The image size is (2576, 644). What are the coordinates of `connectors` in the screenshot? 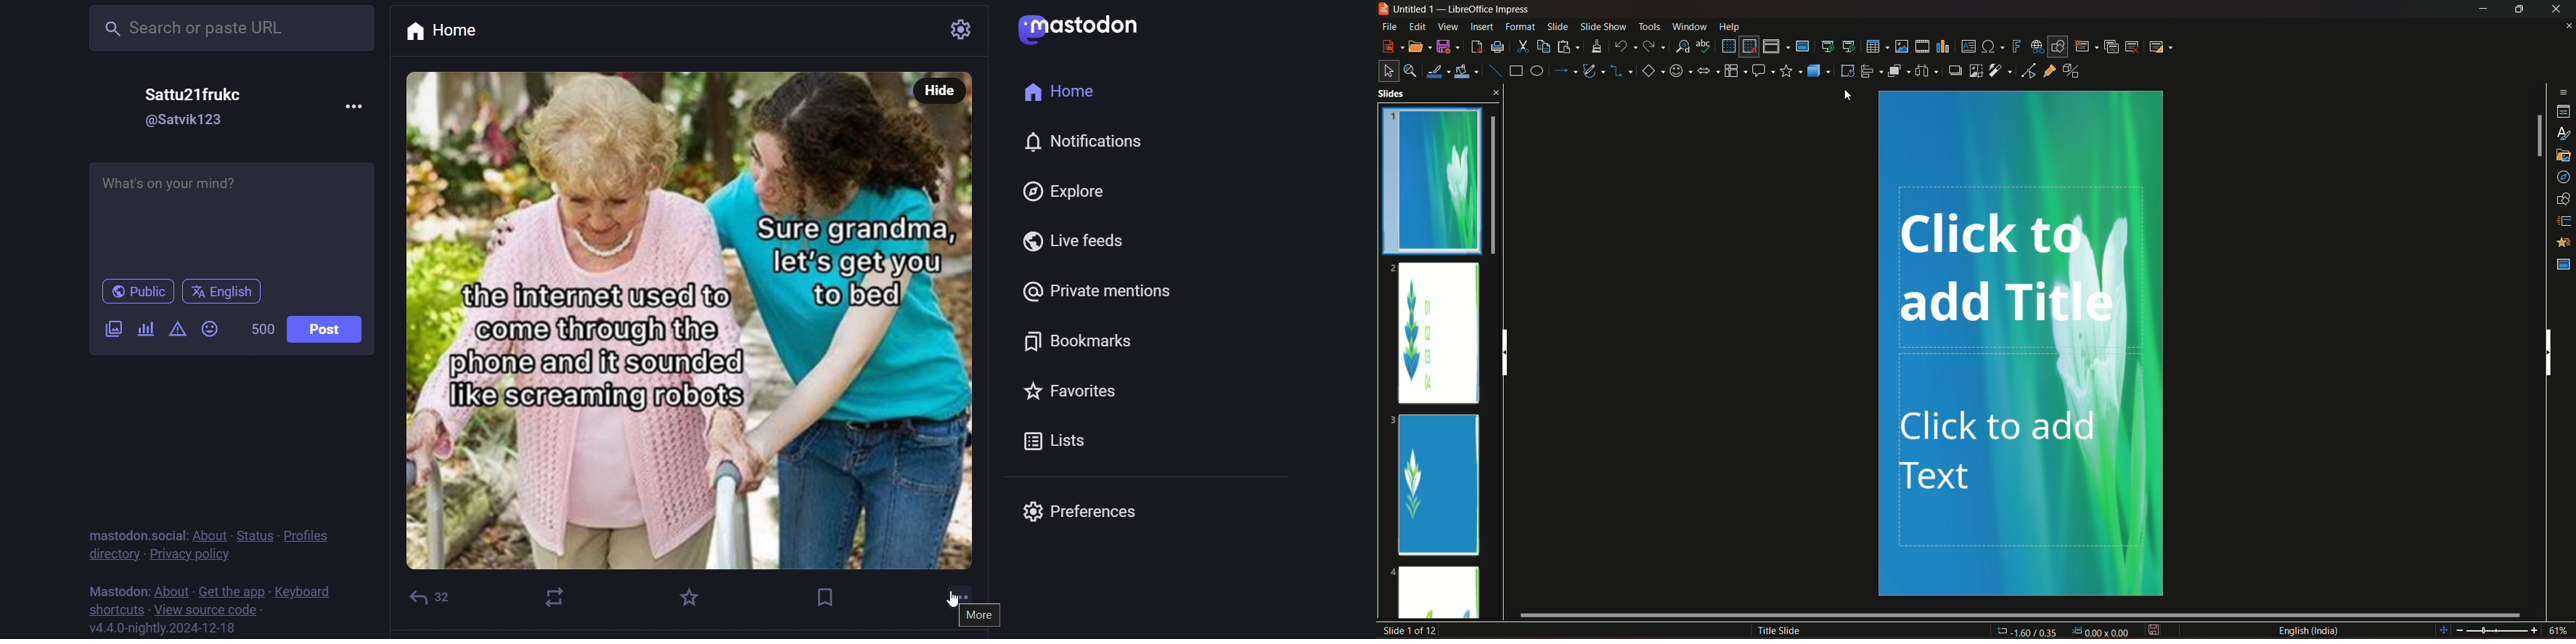 It's located at (1622, 71).